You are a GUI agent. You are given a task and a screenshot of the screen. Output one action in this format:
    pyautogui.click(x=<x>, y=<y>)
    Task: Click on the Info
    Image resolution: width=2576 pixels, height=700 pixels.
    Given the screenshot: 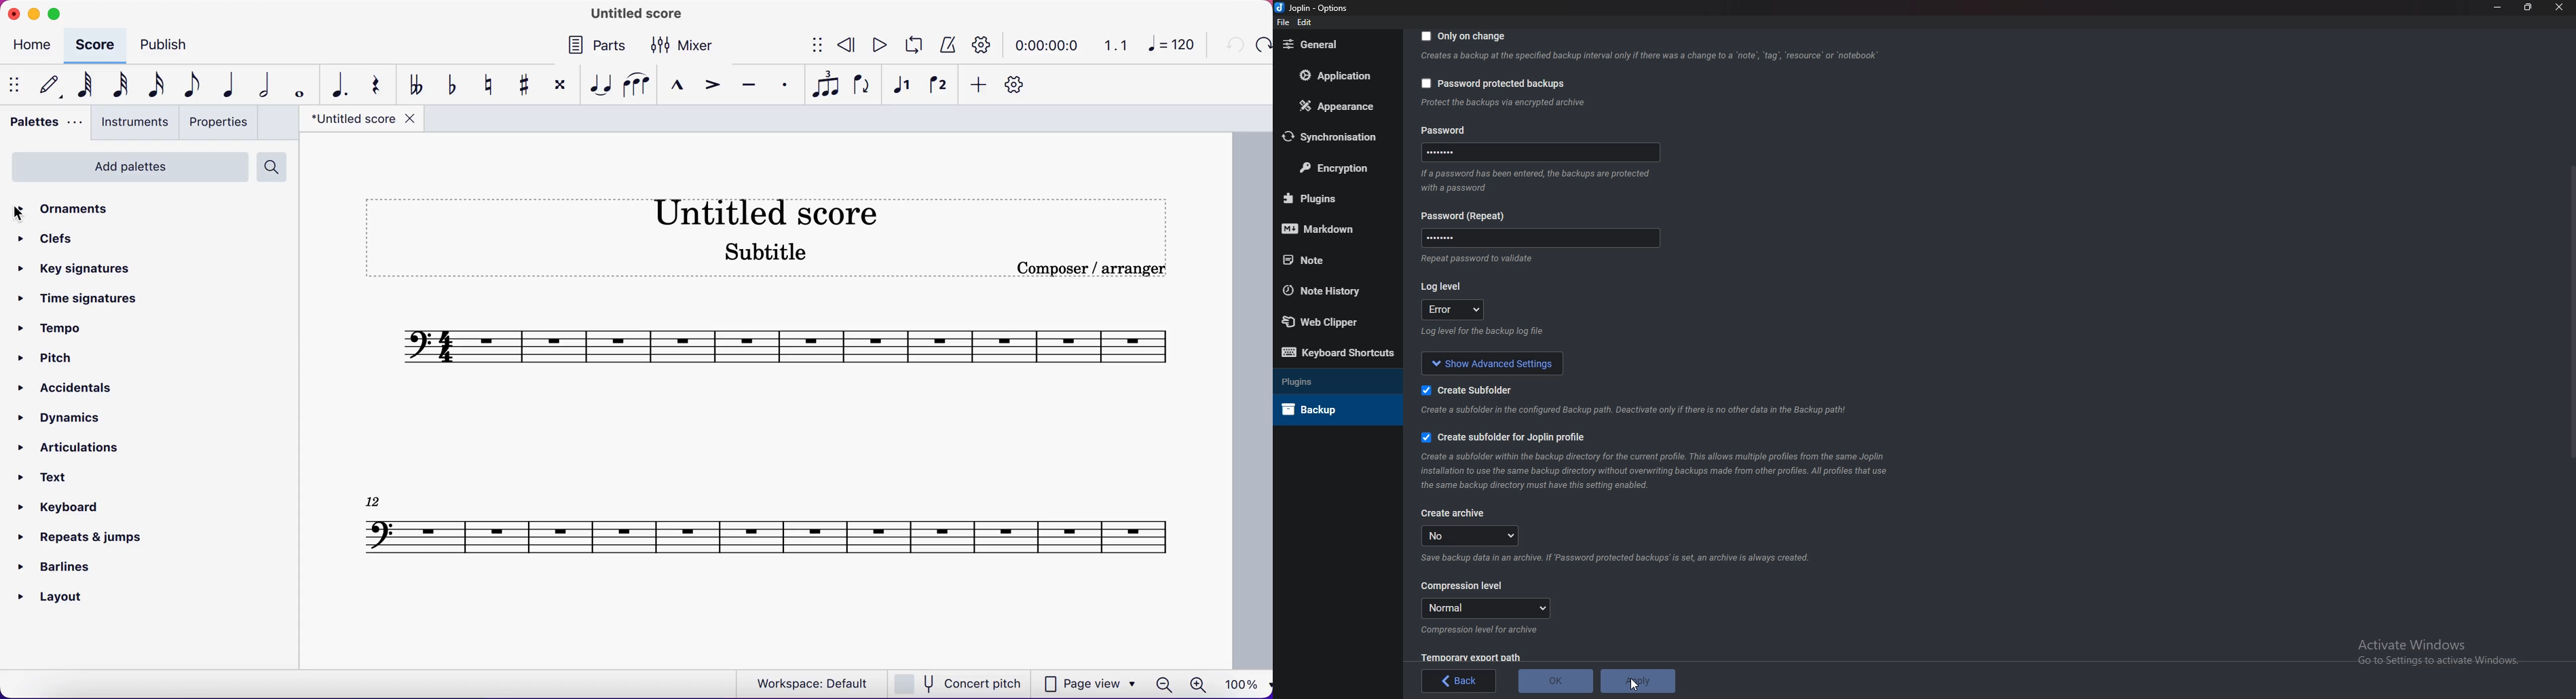 What is the action you would take?
    pyautogui.click(x=1474, y=258)
    